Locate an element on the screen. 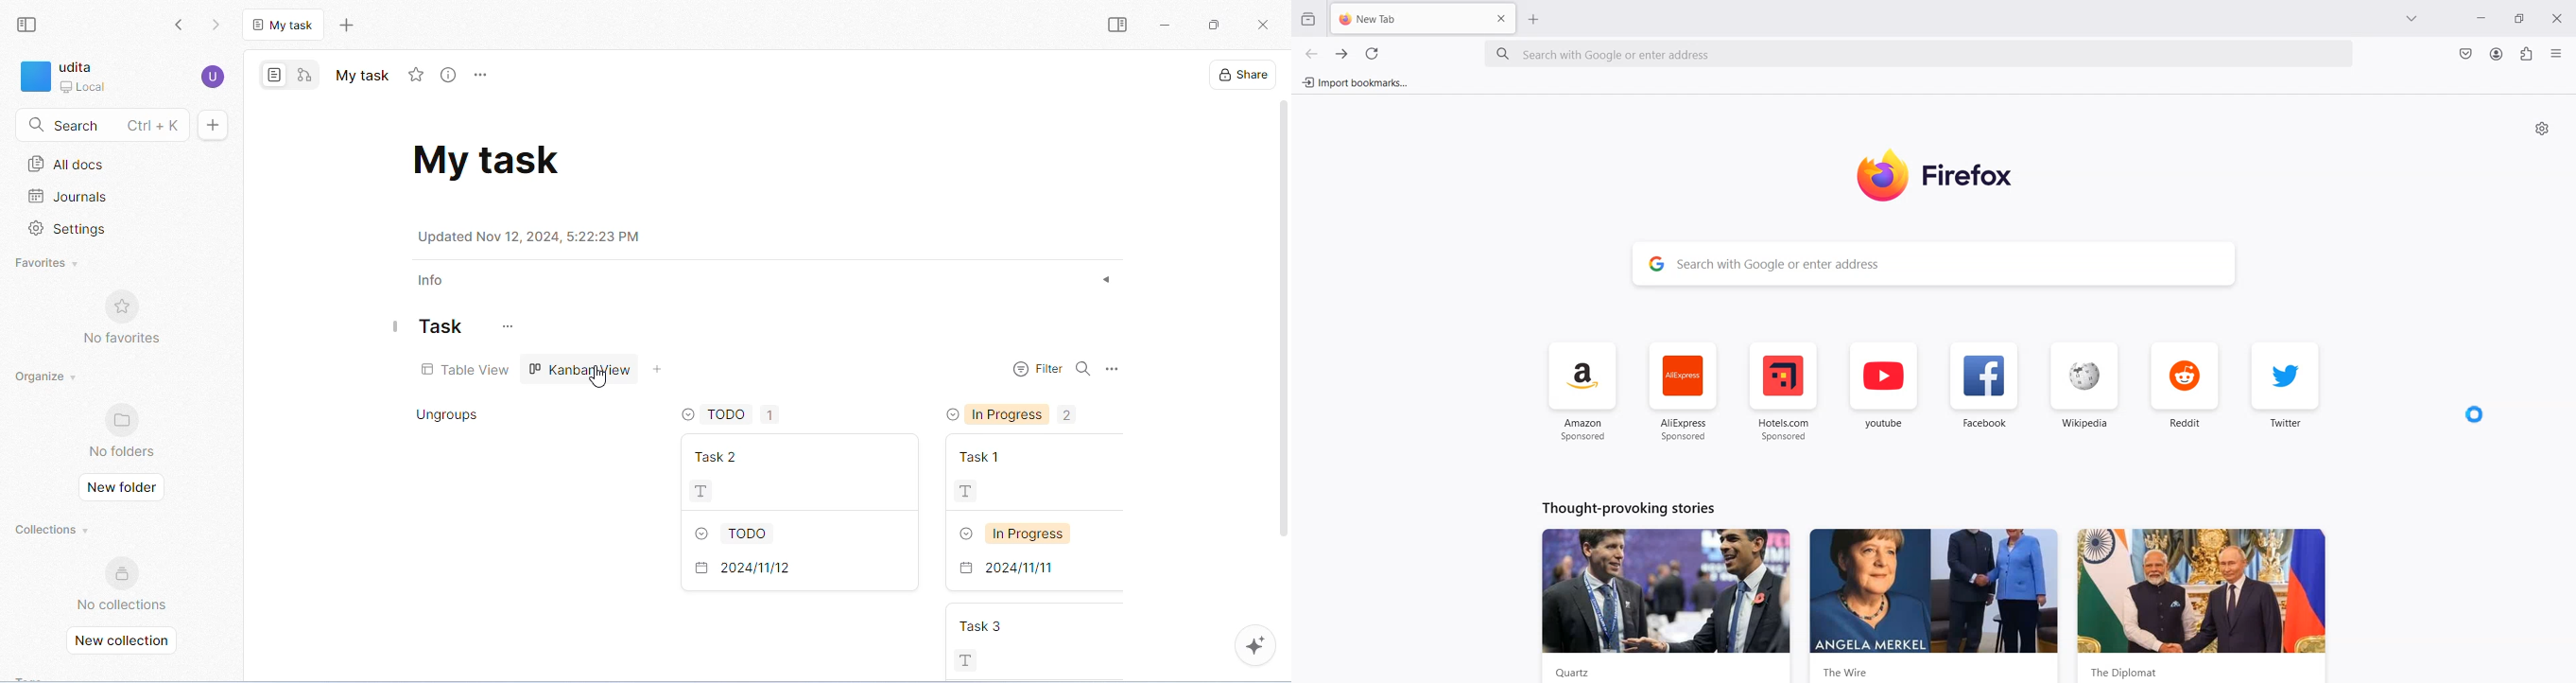 Image resolution: width=2576 pixels, height=700 pixels. the diplomat is located at coordinates (2201, 605).